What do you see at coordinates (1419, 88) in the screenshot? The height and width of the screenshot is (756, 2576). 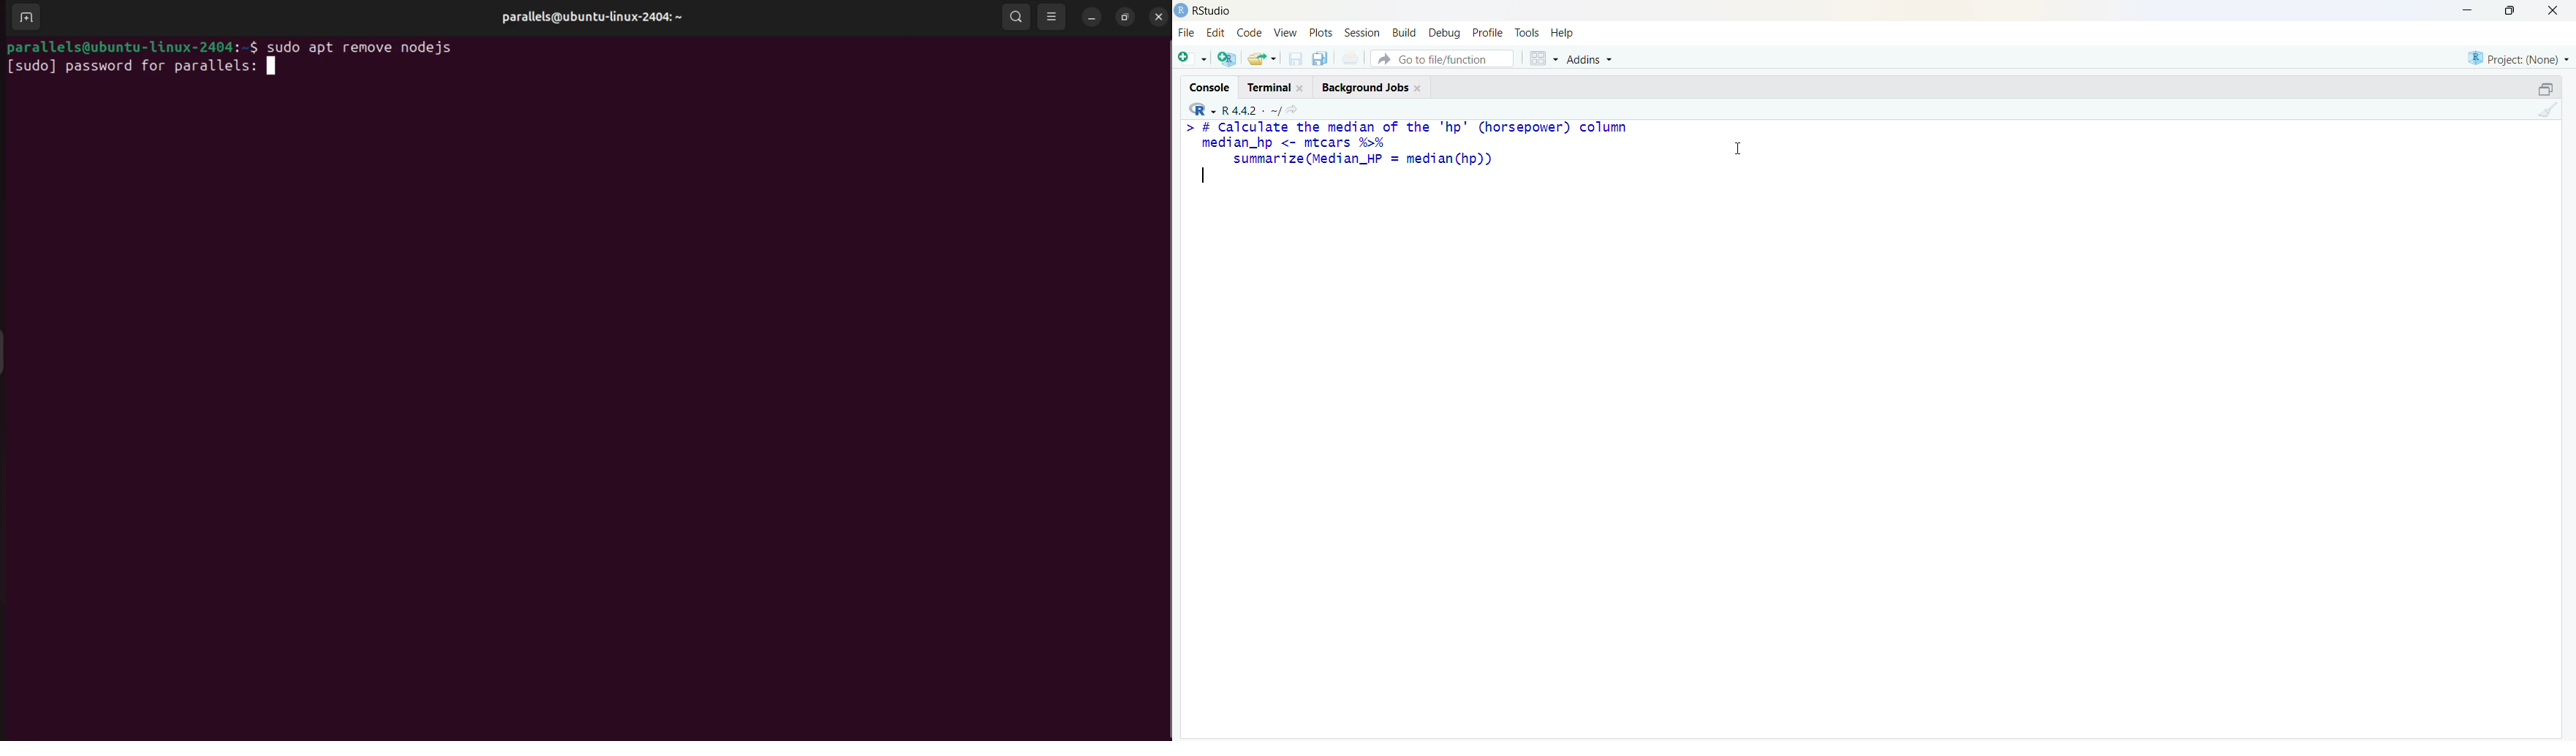 I see `Close ` at bounding box center [1419, 88].